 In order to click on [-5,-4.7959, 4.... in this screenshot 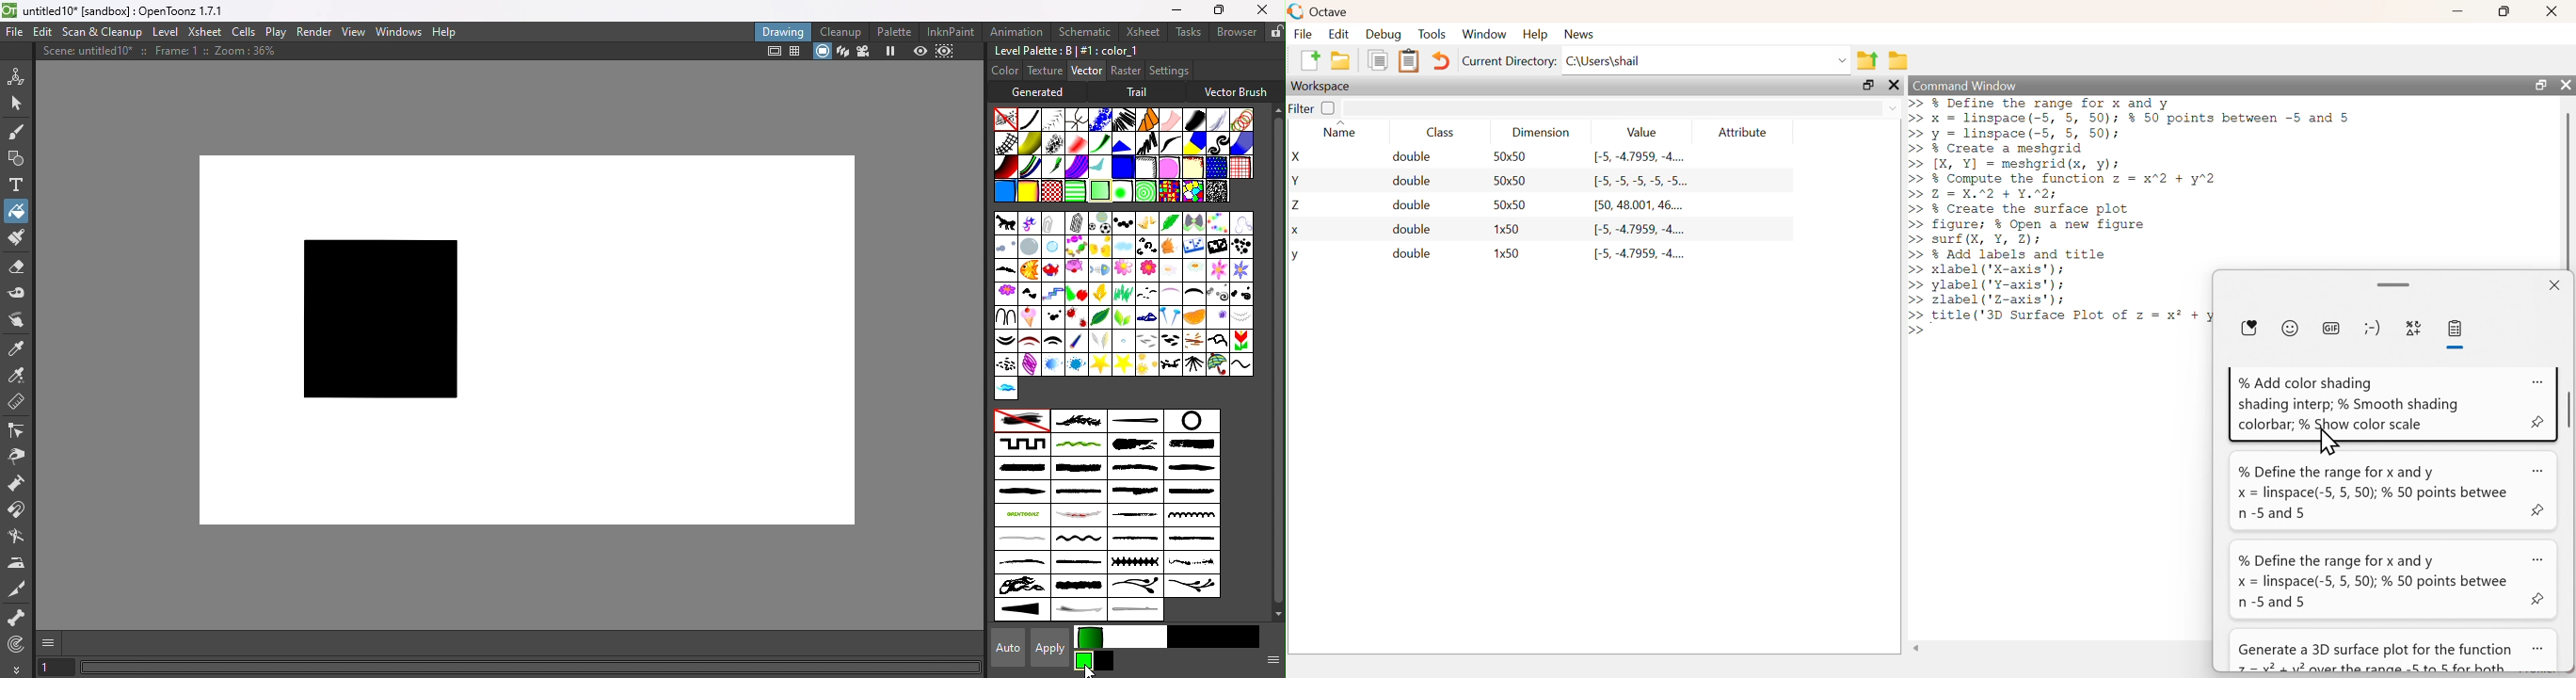, I will do `click(1639, 230)`.